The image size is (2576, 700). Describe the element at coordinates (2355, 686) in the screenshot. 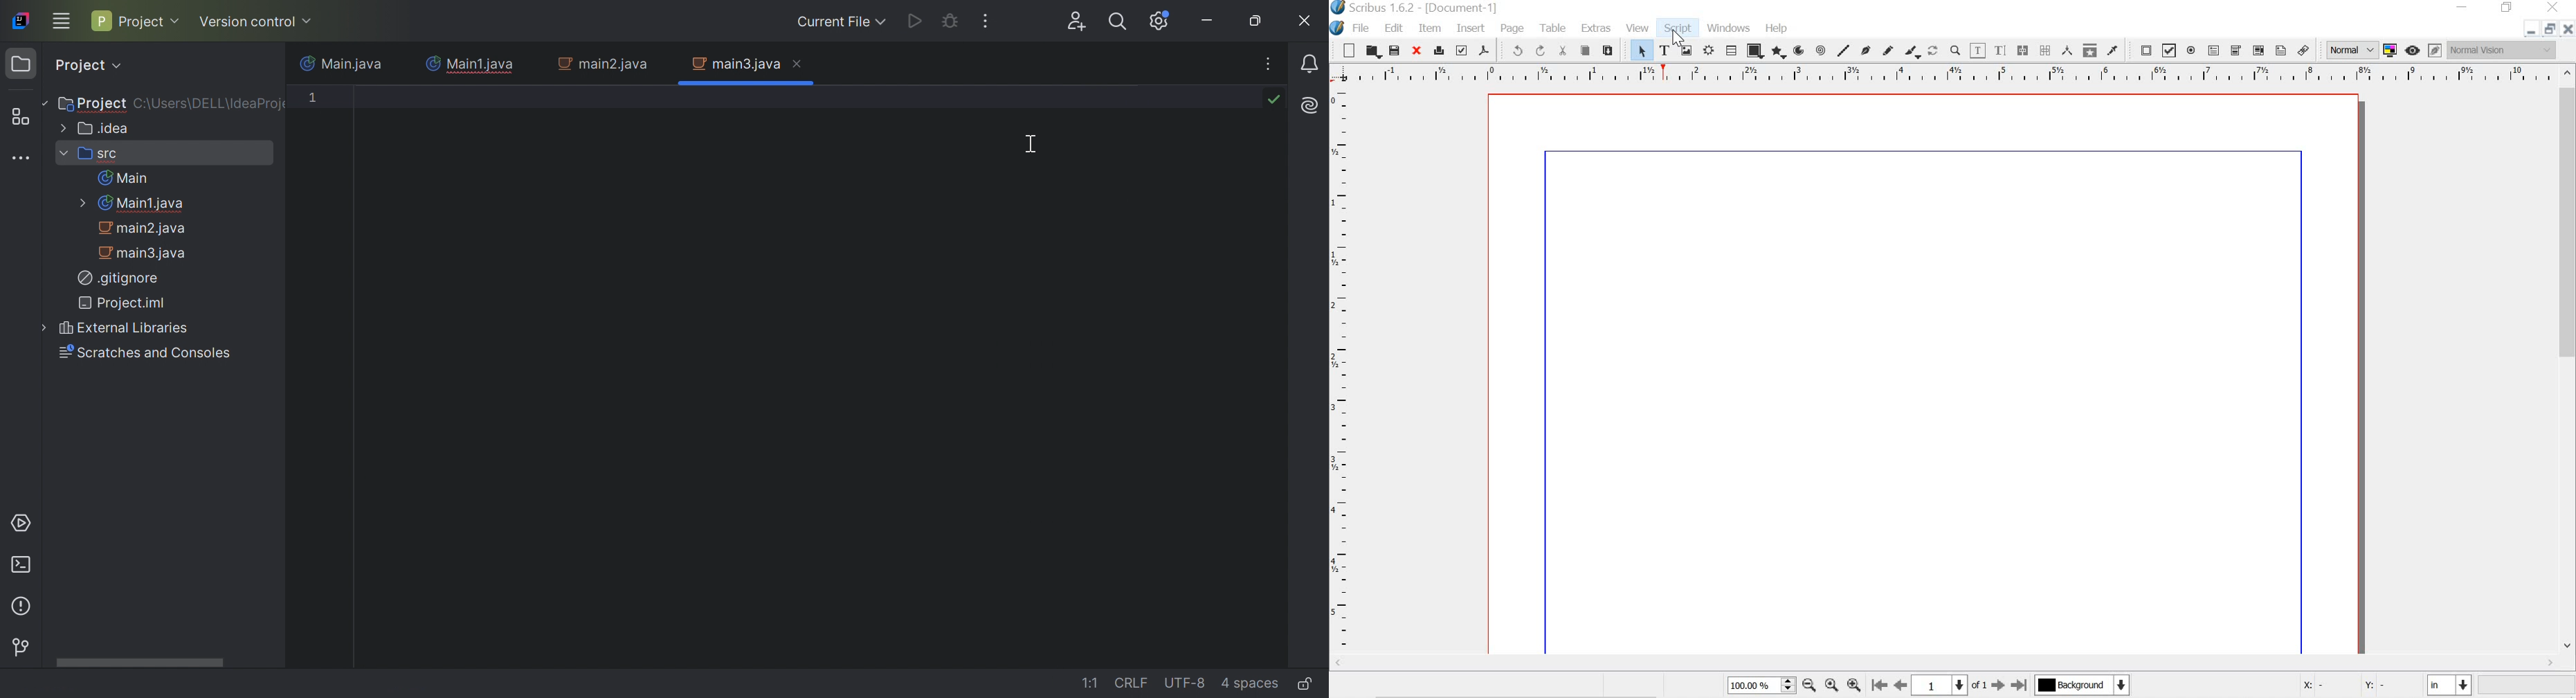

I see `X: - Y: -` at that location.